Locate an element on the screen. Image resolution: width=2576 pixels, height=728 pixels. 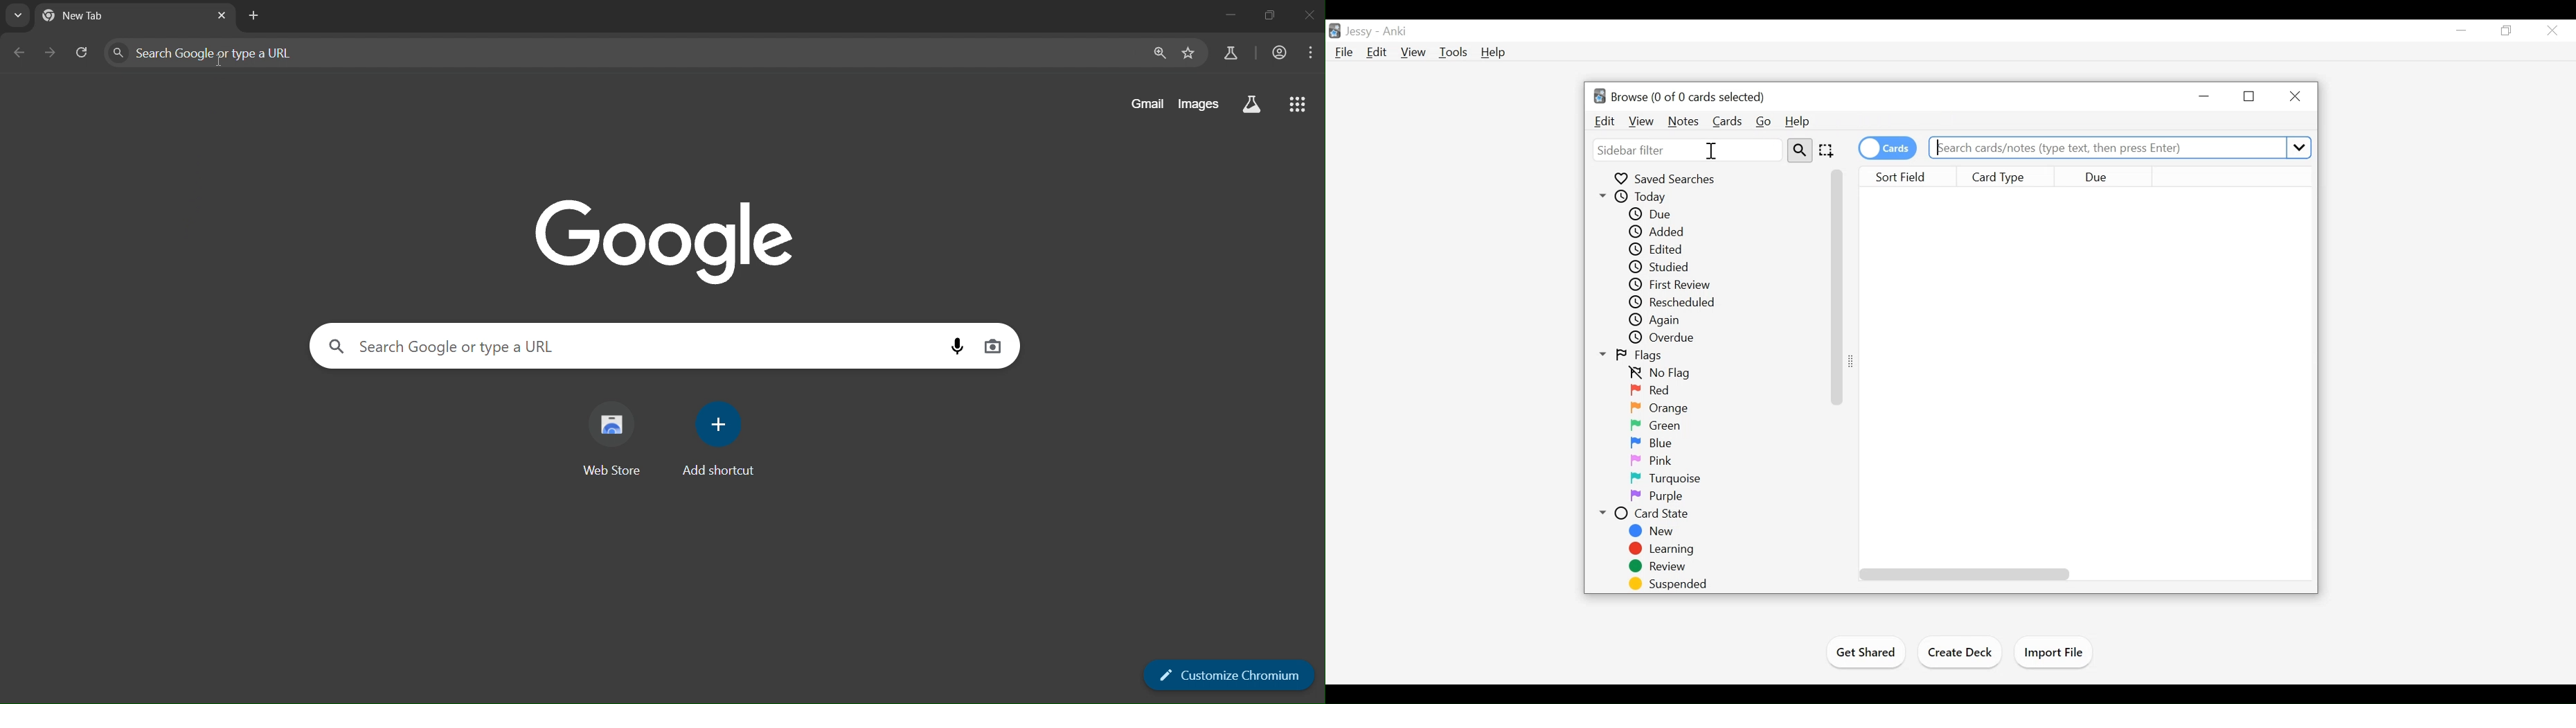
go back one page is located at coordinates (20, 54).